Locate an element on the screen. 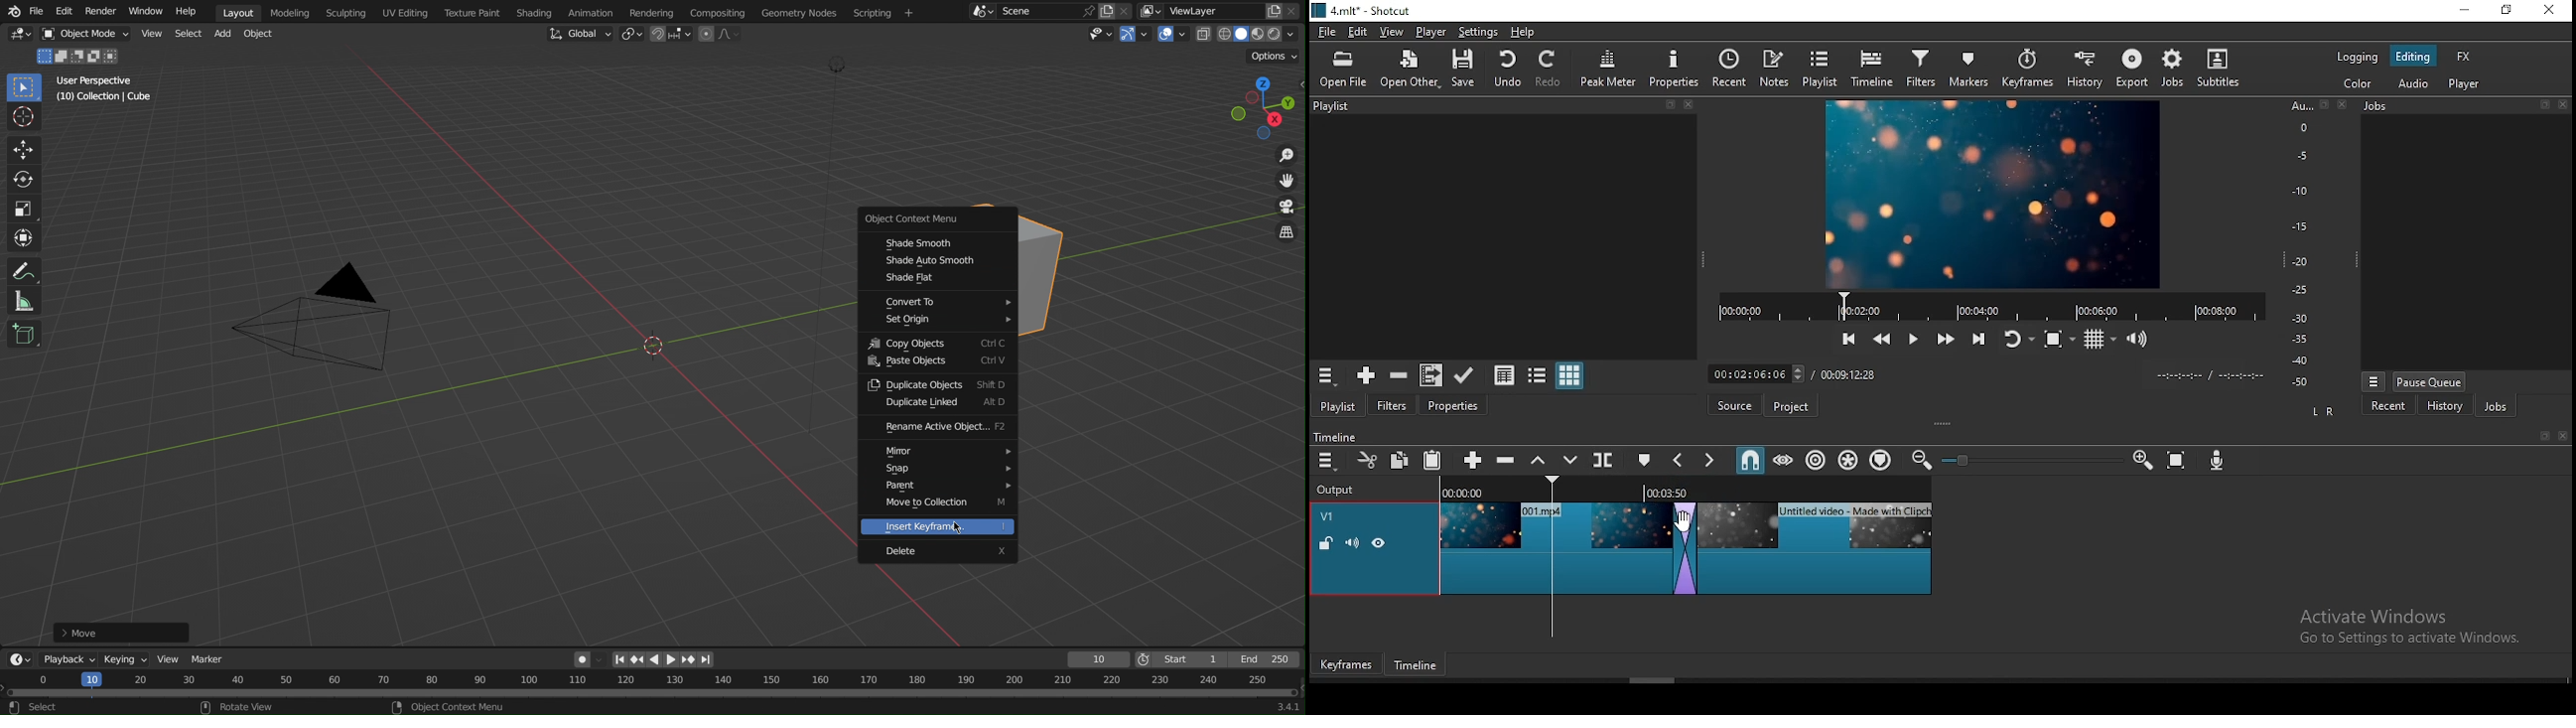 Image resolution: width=2576 pixels, height=728 pixels. Auto  Keying is located at coordinates (586, 657).